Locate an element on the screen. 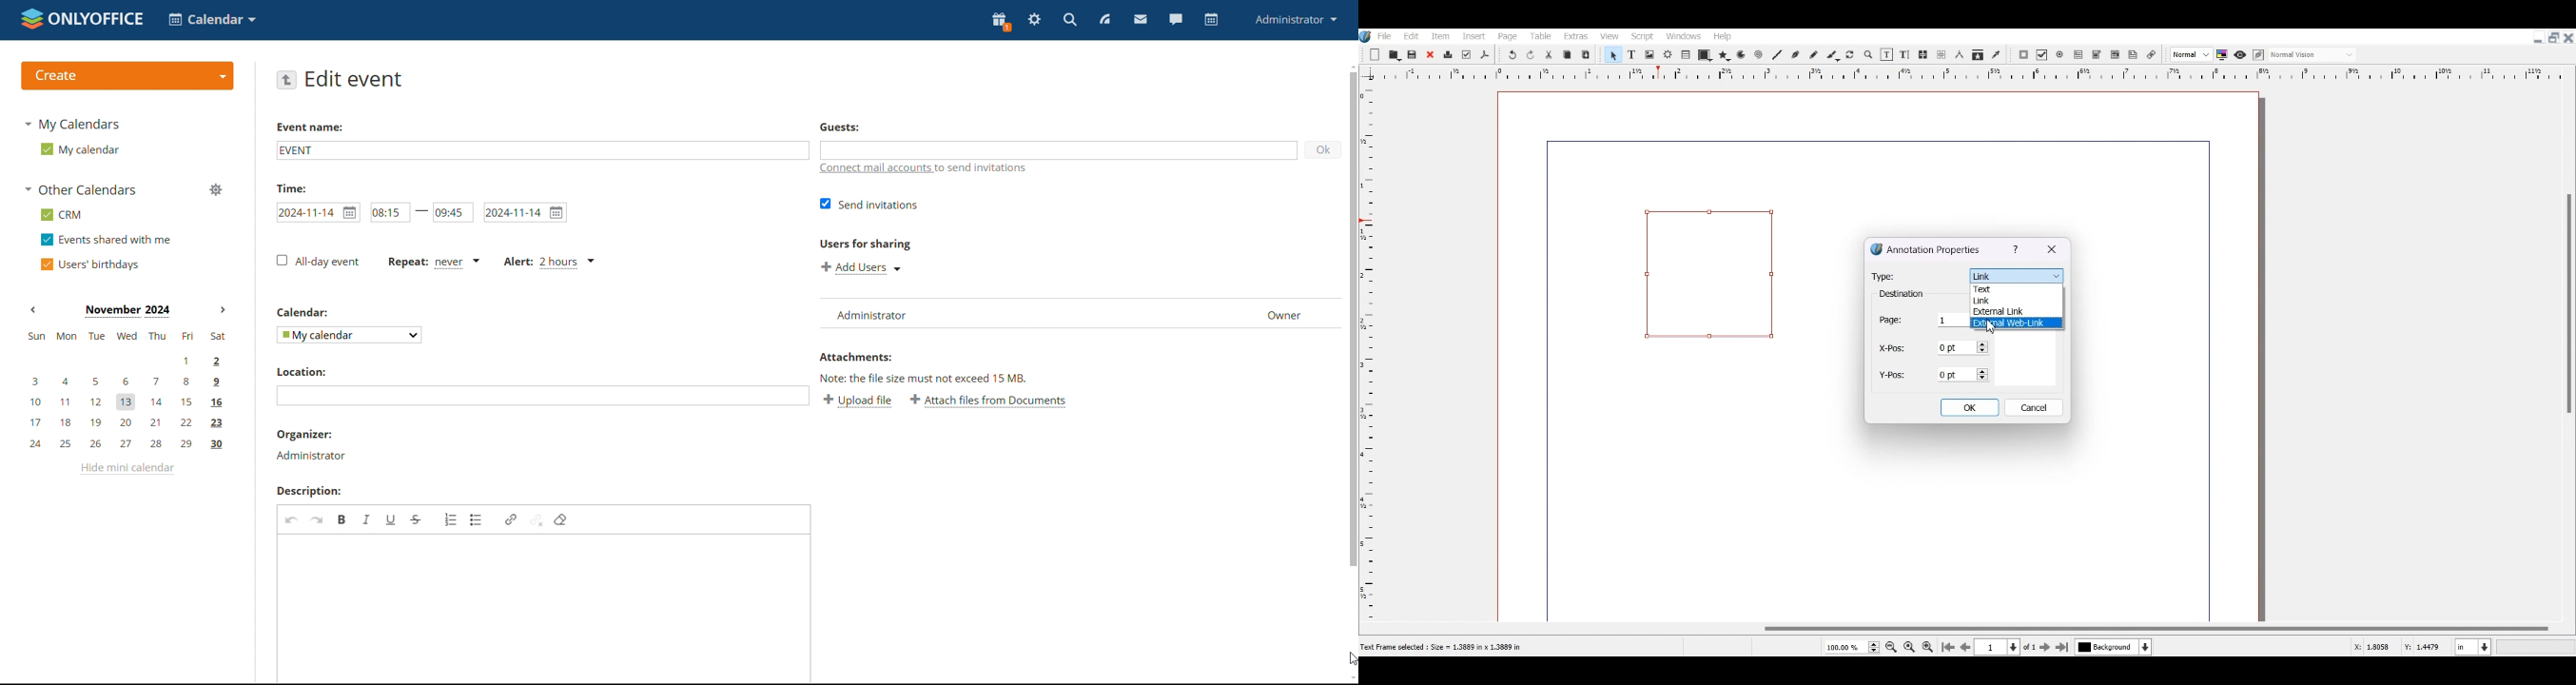 Image resolution: width=2576 pixels, height=700 pixels. Delete is located at coordinates (1447, 55).